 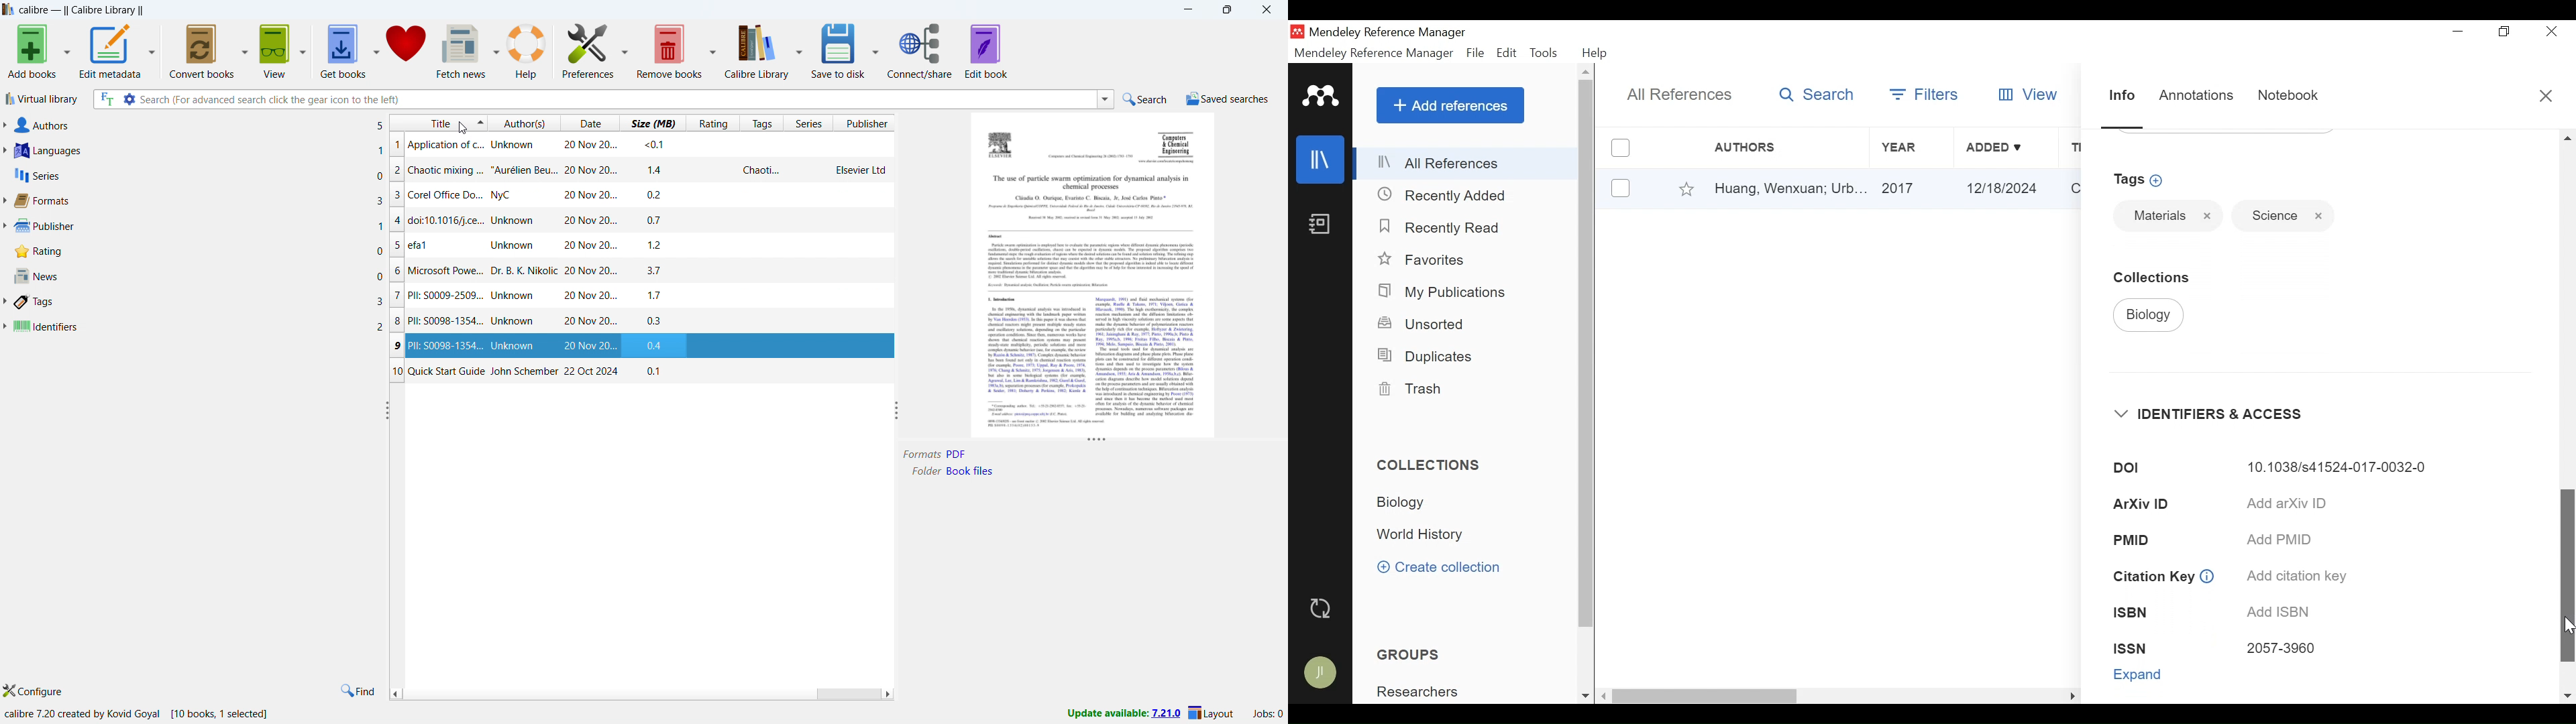 What do you see at coordinates (397, 171) in the screenshot?
I see `2` at bounding box center [397, 171].